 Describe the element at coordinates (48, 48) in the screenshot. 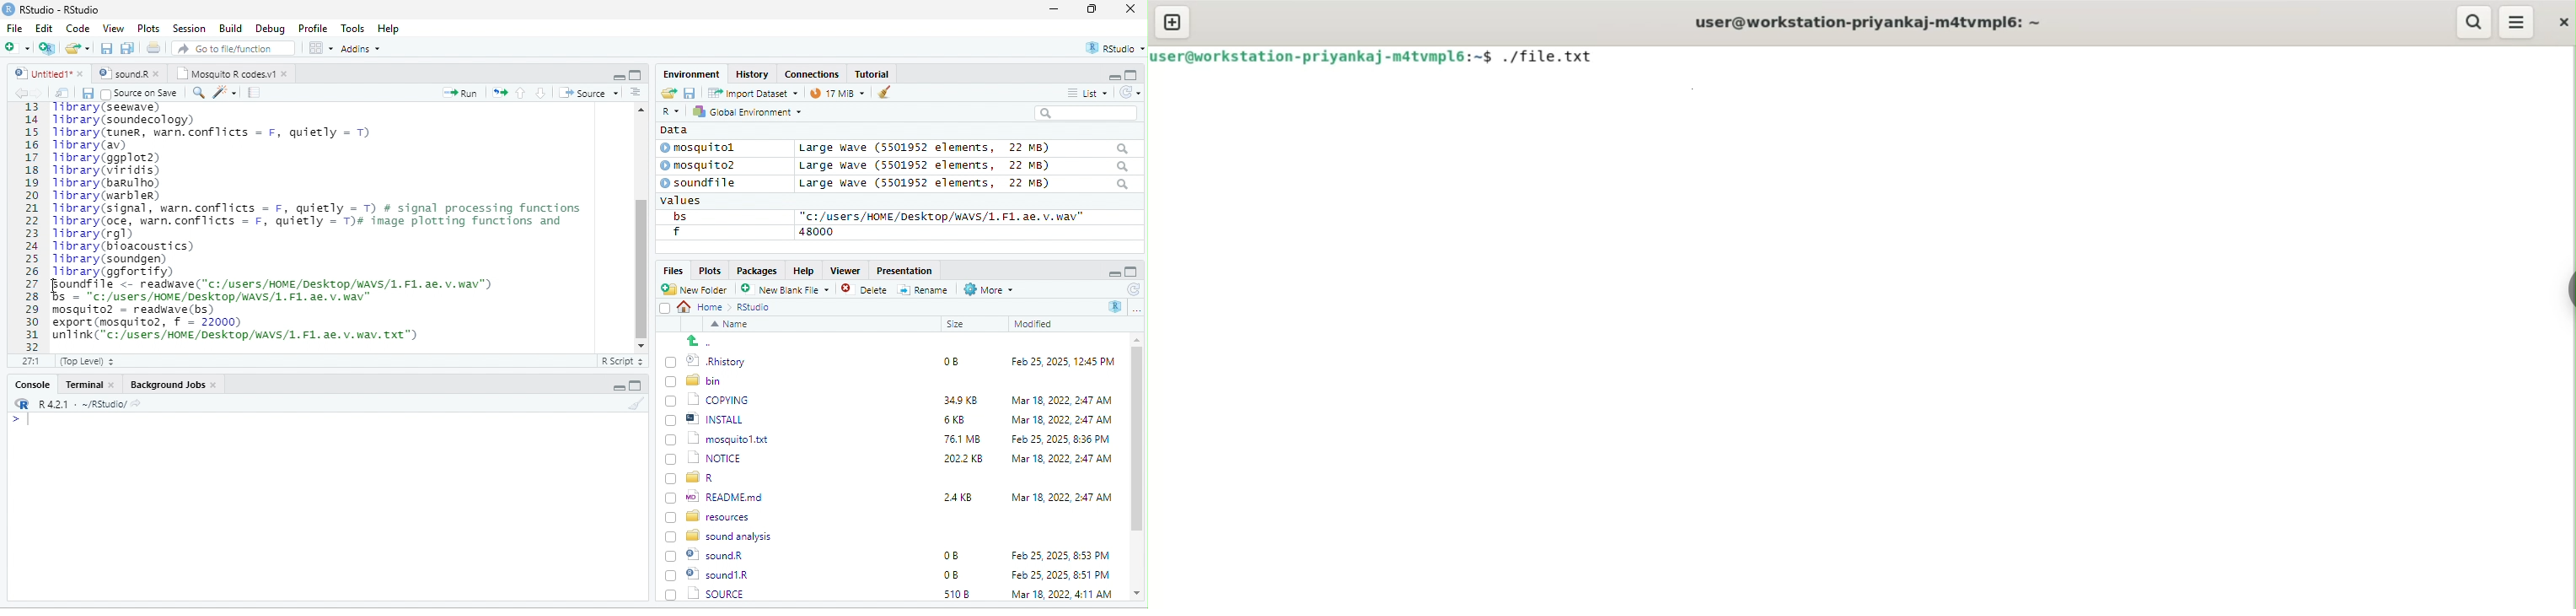

I see `new project` at that location.